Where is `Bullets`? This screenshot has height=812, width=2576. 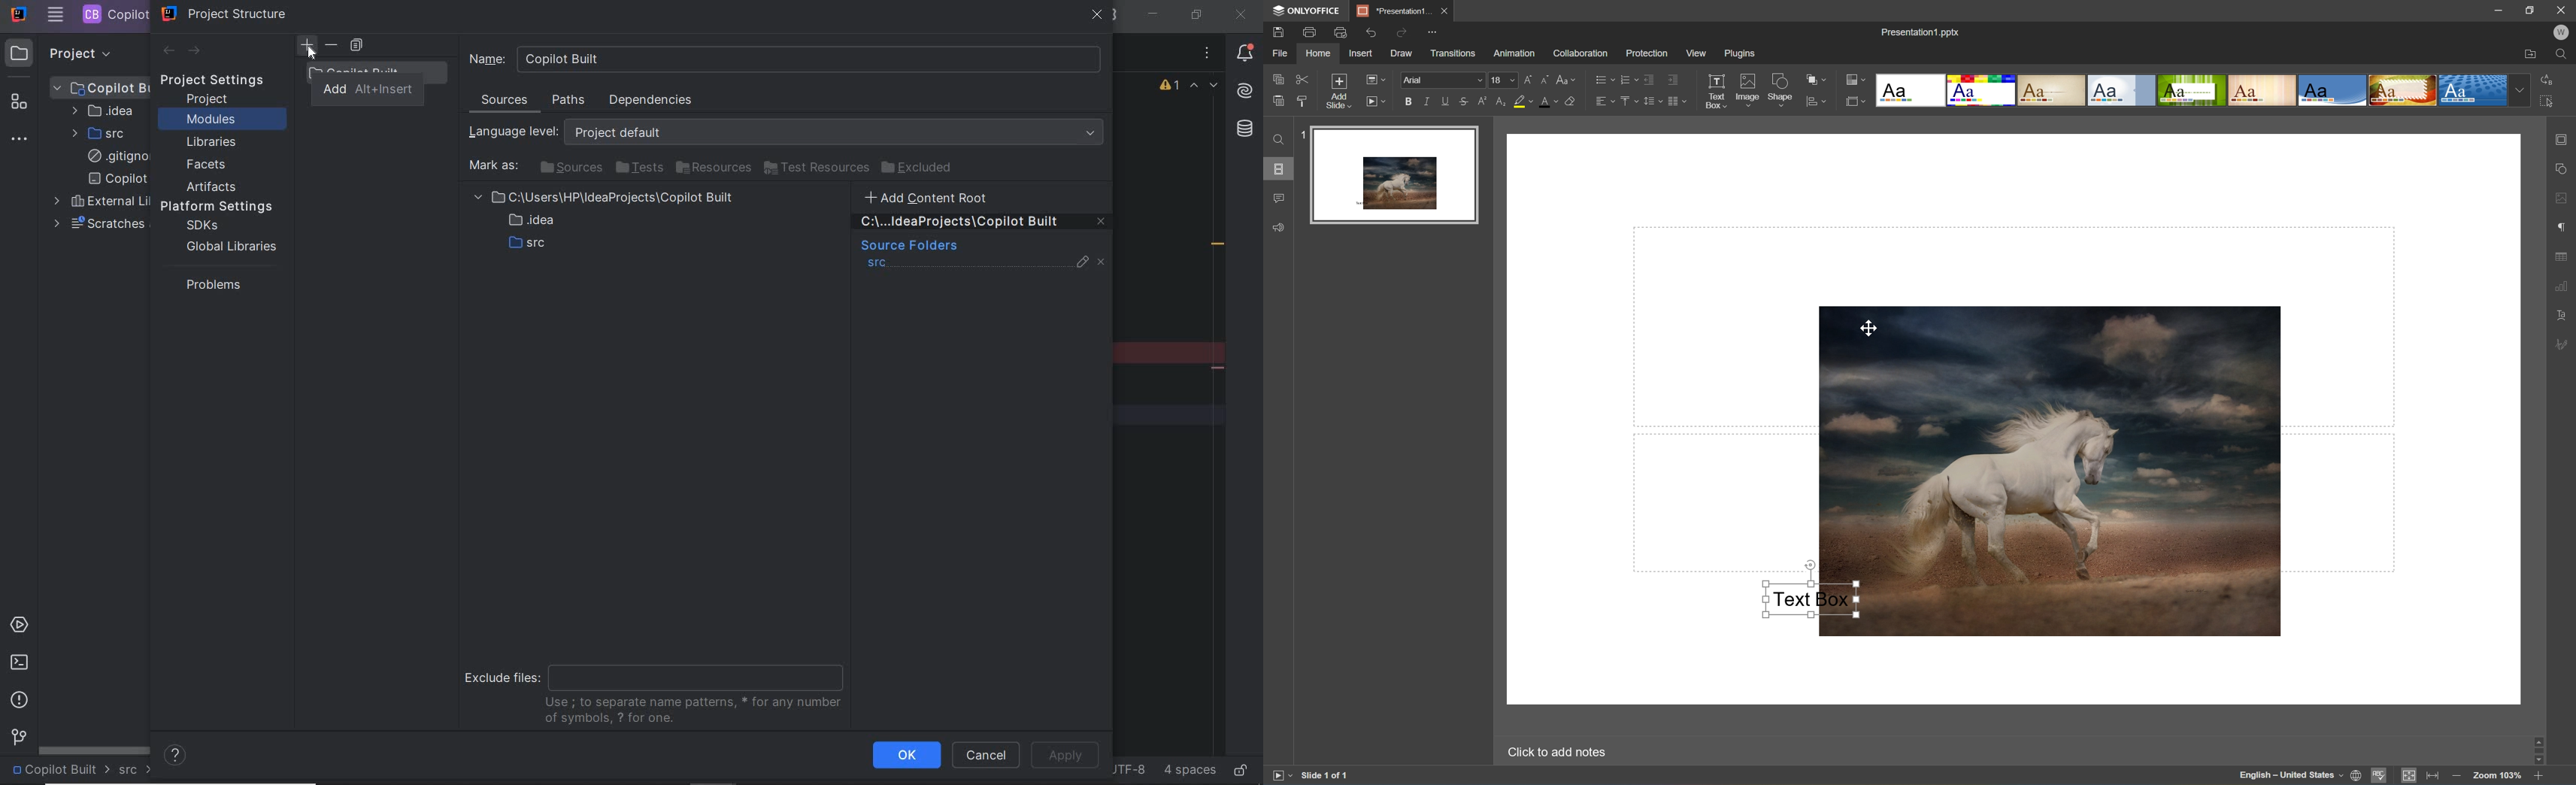 Bullets is located at coordinates (1603, 80).